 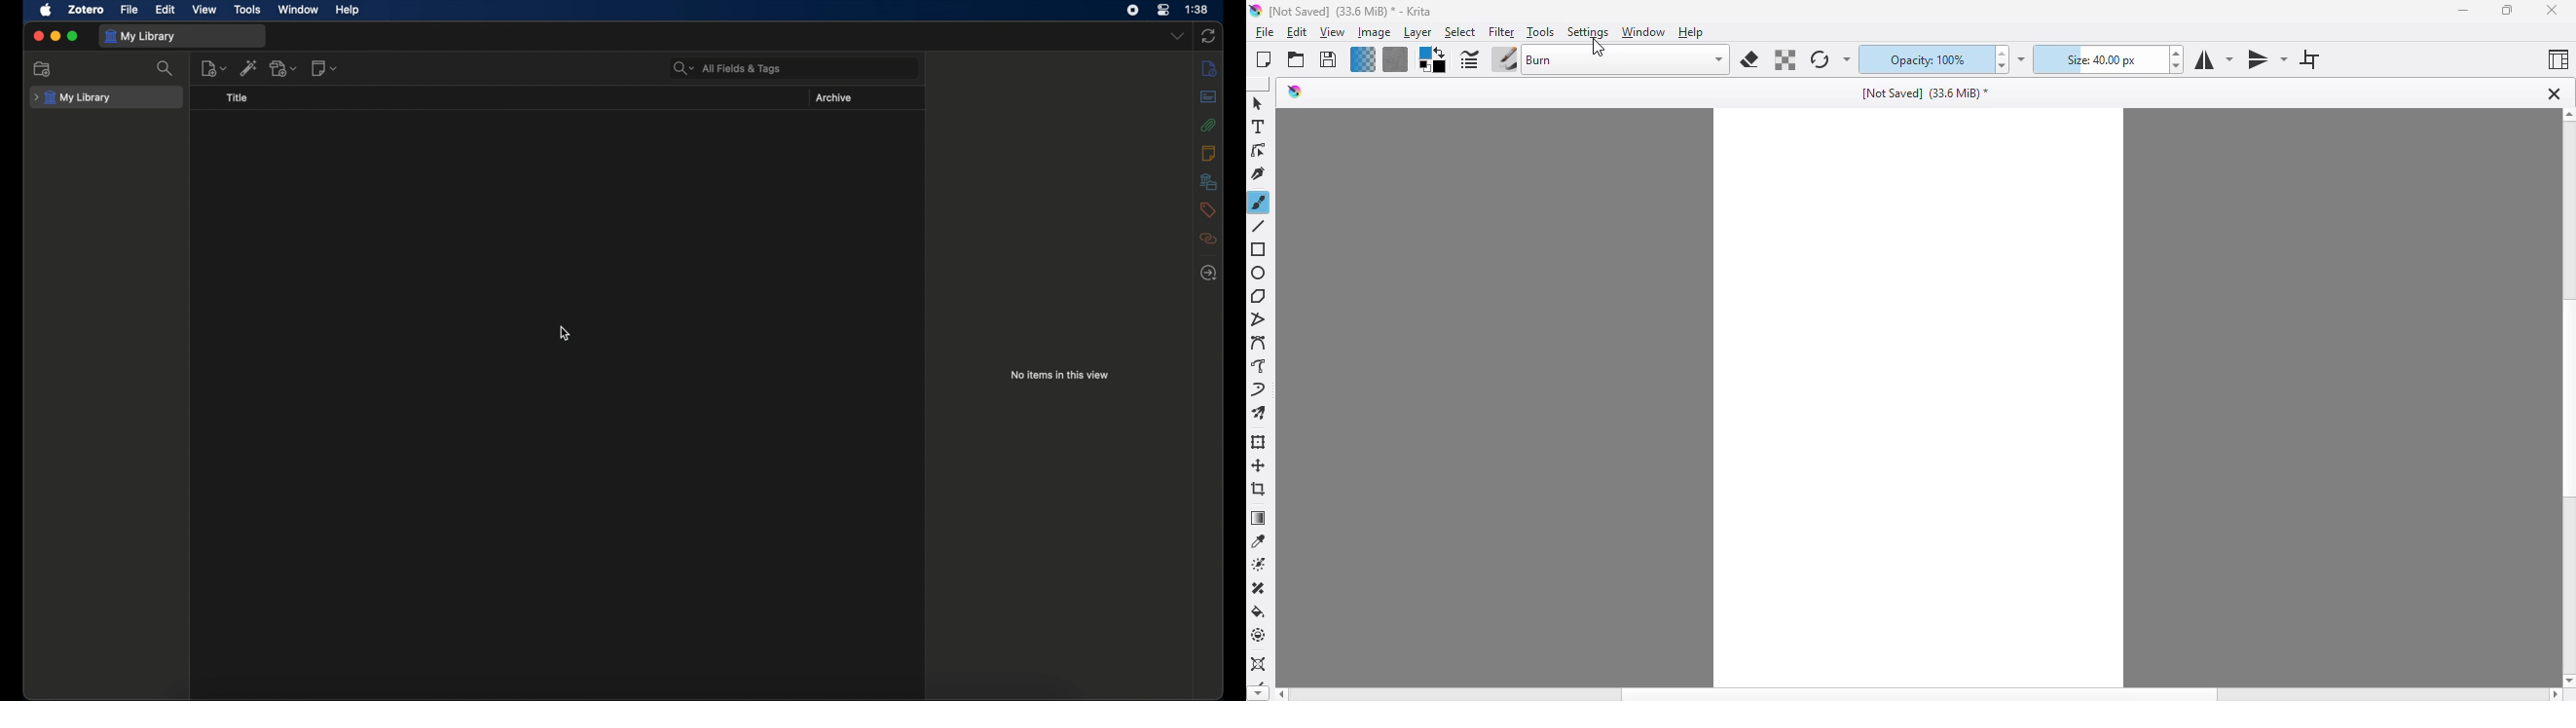 I want to click on calligraphy, so click(x=1259, y=173).